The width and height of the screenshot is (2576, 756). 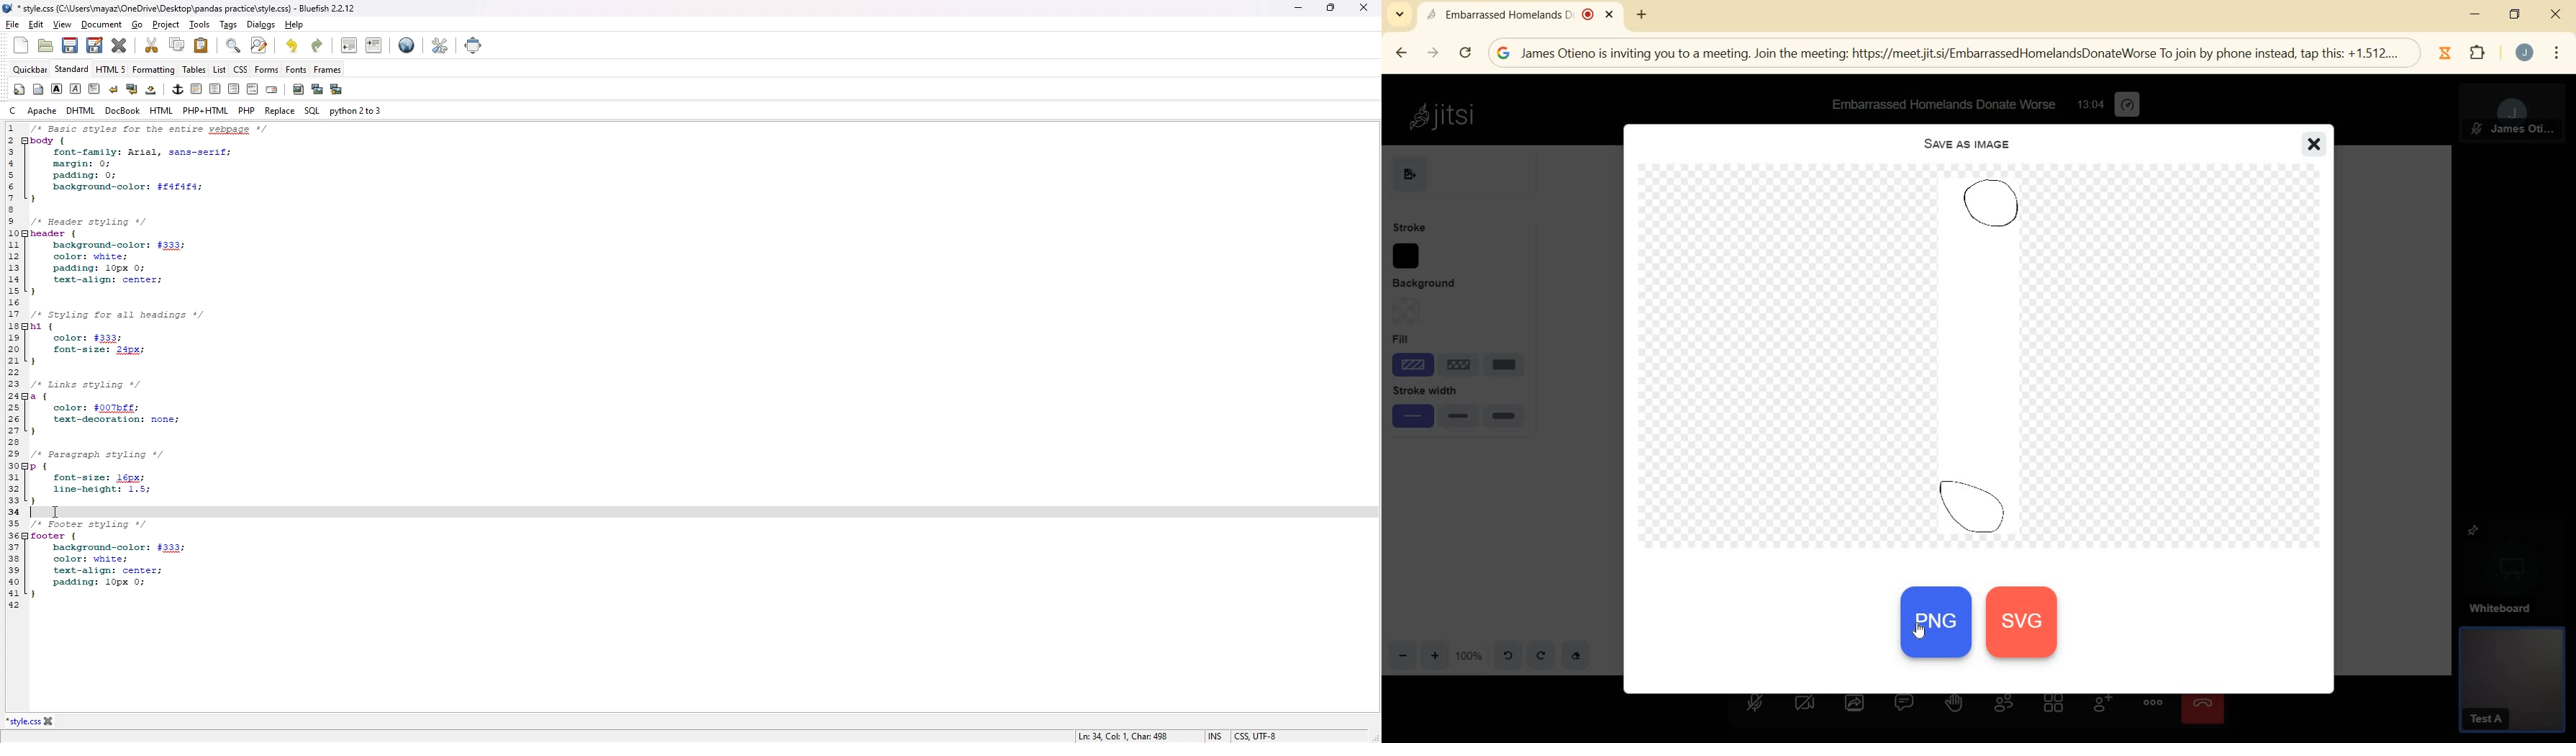 I want to click on SAVE AS IMAGE, so click(x=1967, y=143).